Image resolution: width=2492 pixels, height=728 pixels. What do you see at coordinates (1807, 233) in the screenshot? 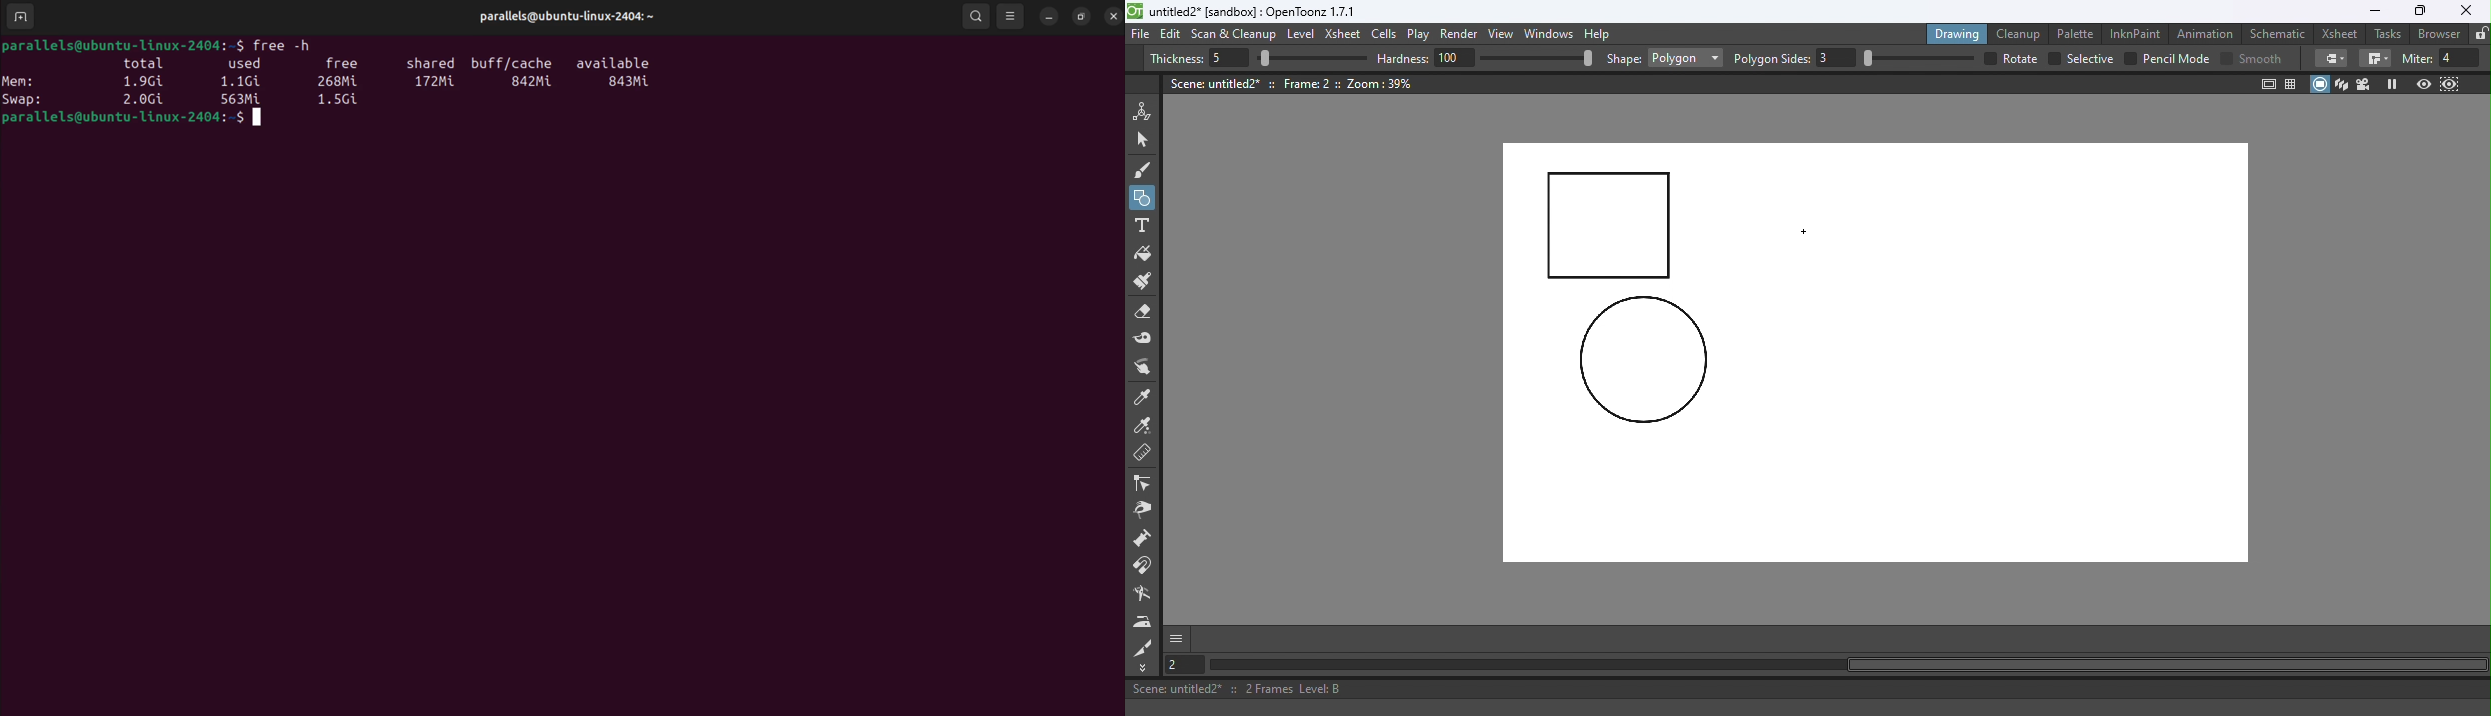
I see `Cursor` at bounding box center [1807, 233].